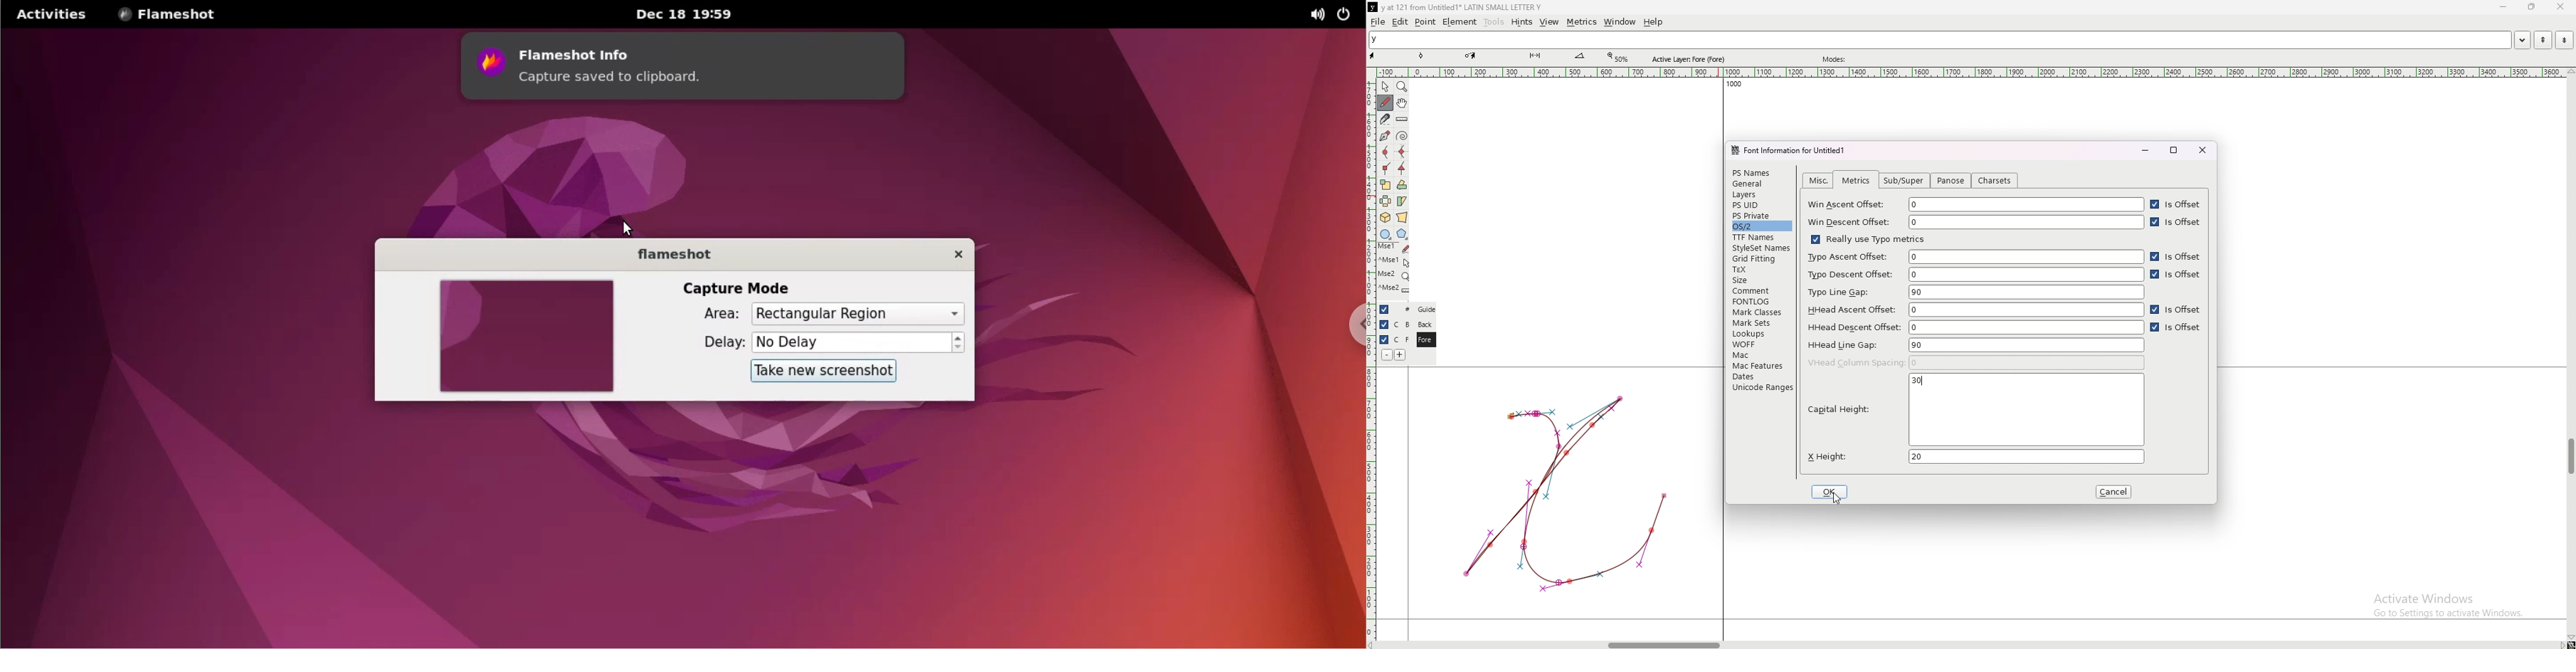  What do you see at coordinates (53, 14) in the screenshot?
I see `Activites` at bounding box center [53, 14].